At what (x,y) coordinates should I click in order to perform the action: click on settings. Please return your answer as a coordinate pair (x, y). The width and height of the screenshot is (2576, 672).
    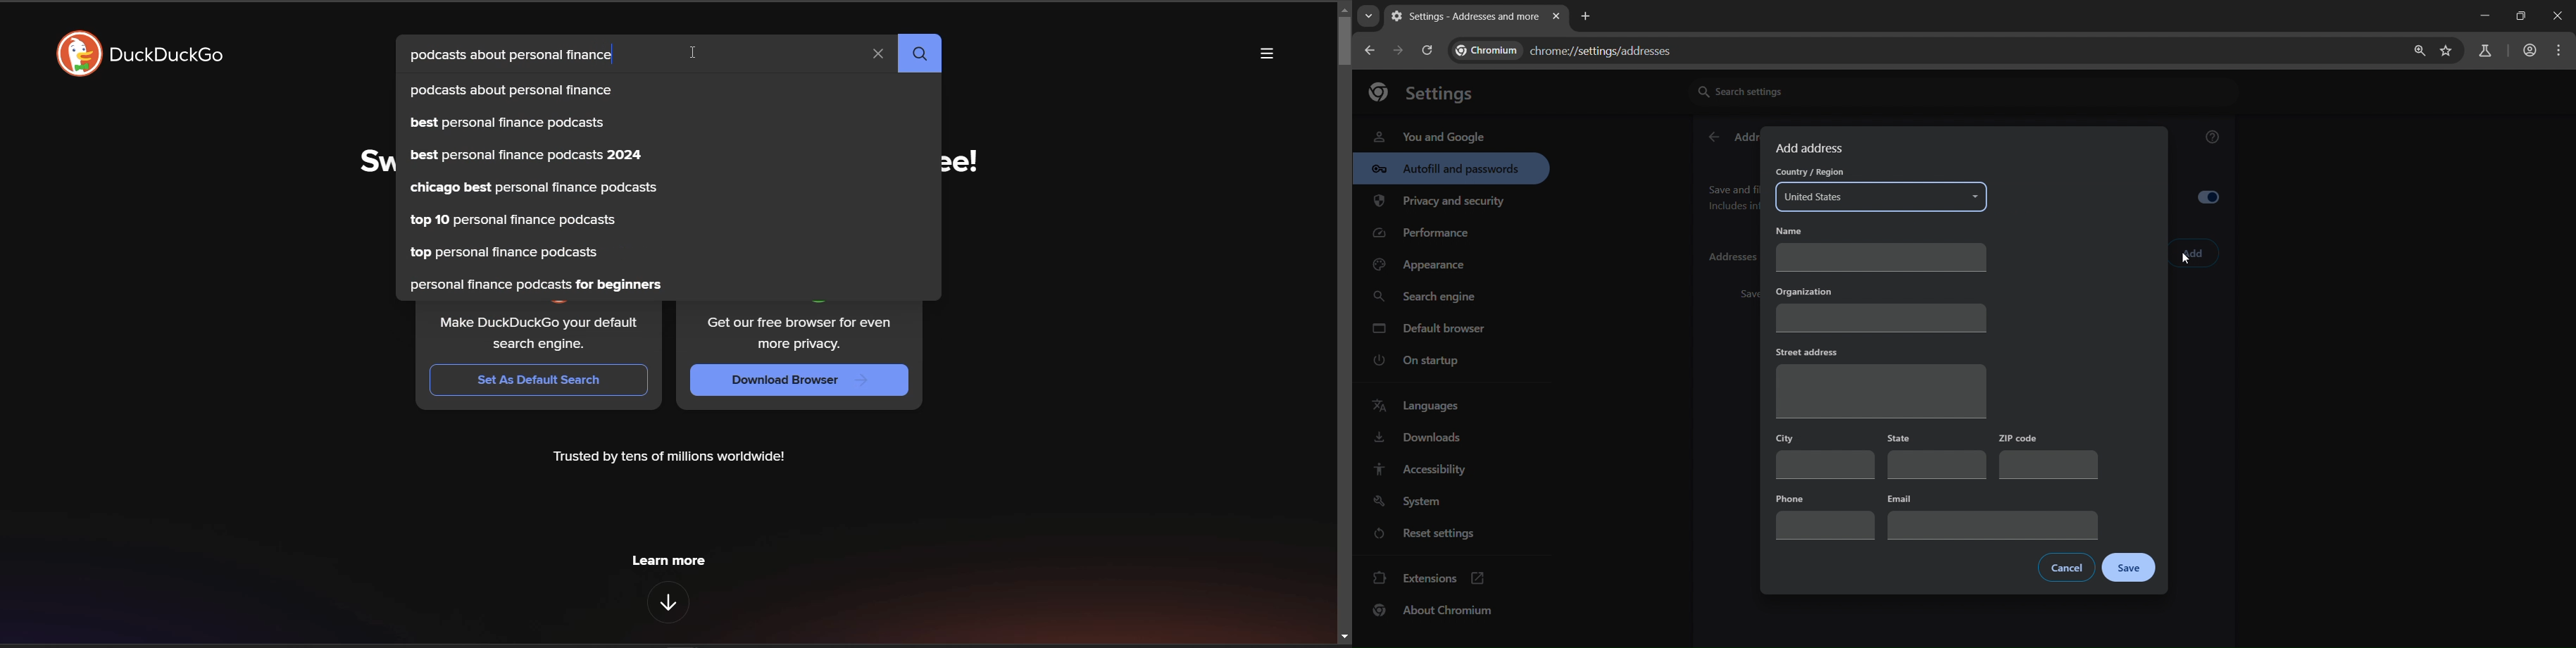
    Looking at the image, I should click on (1428, 91).